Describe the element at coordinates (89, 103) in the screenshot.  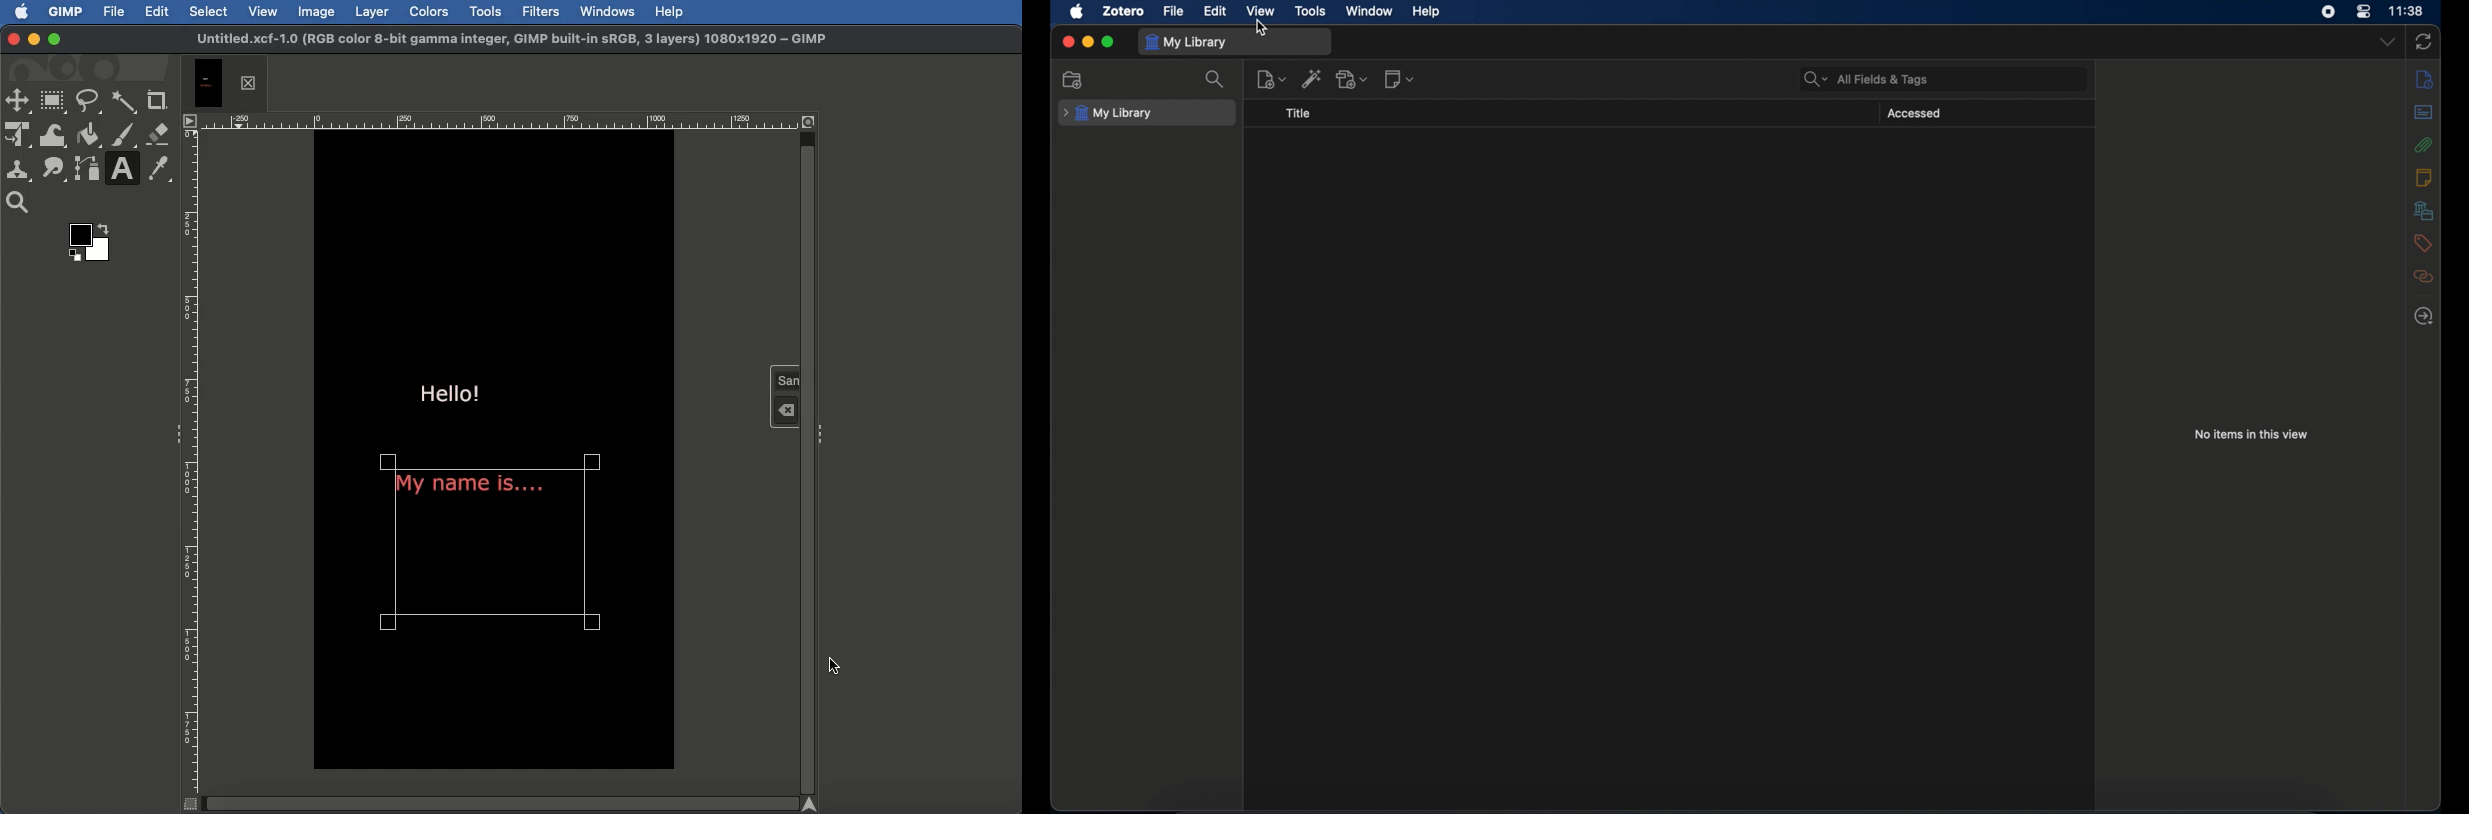
I see `Free select tool` at that location.